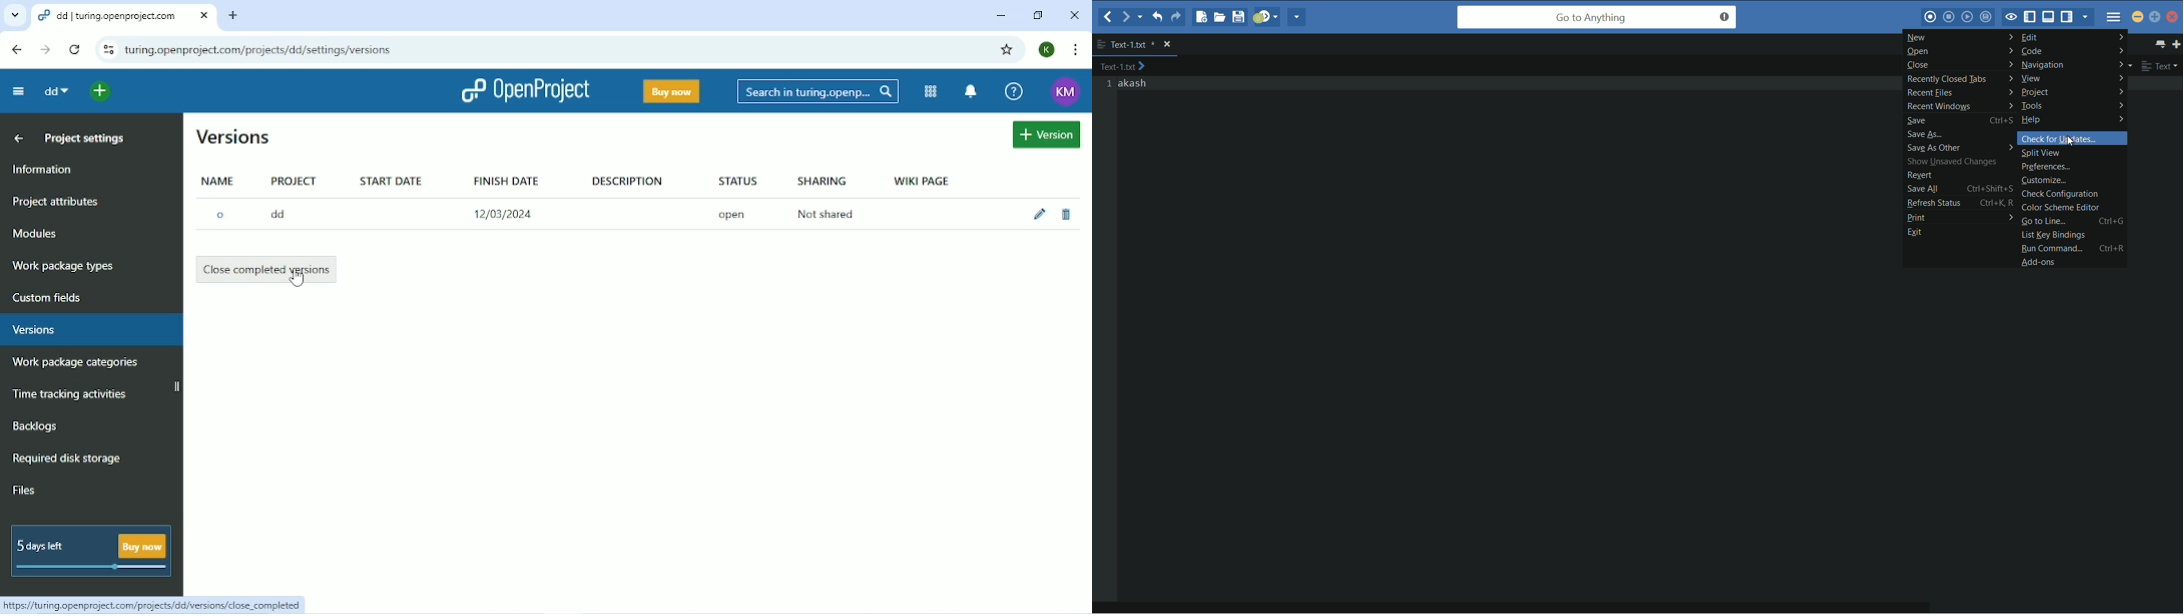  What do you see at coordinates (158, 605) in the screenshot?
I see `Link` at bounding box center [158, 605].